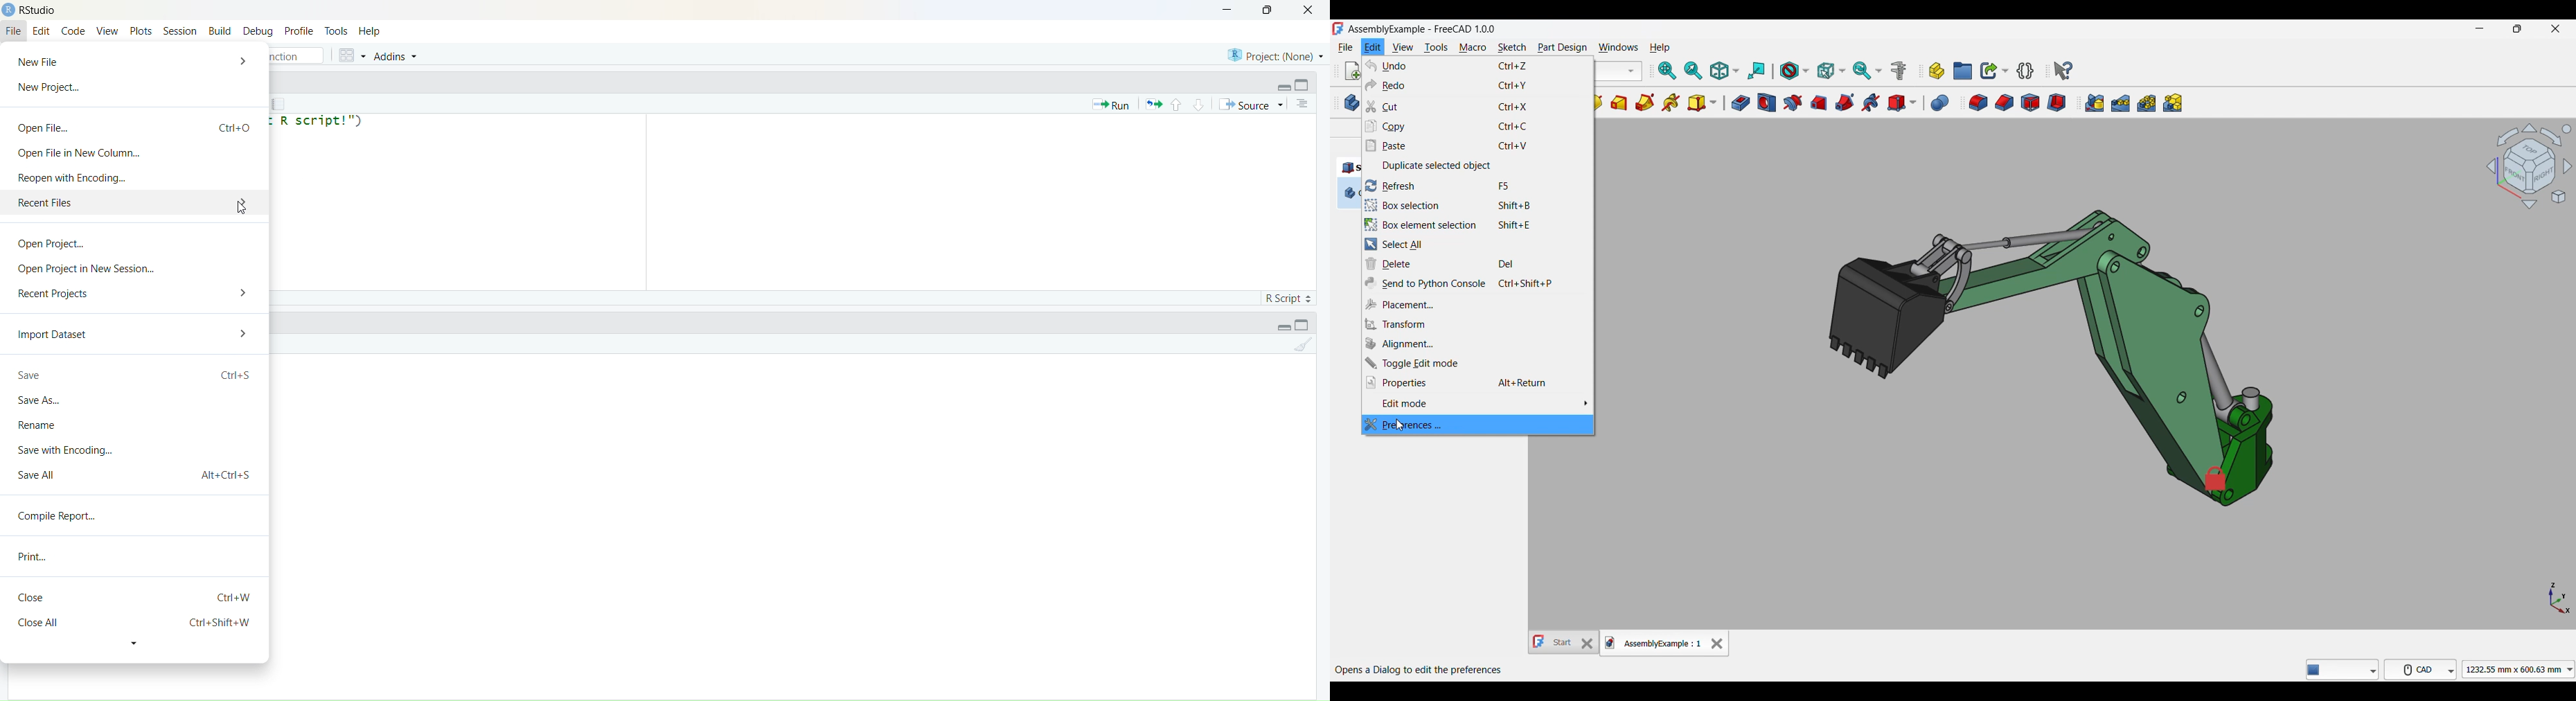 The image size is (2576, 728). Describe the element at coordinates (1419, 670) in the screenshot. I see `Opens a Dialog to edit the preferences` at that location.